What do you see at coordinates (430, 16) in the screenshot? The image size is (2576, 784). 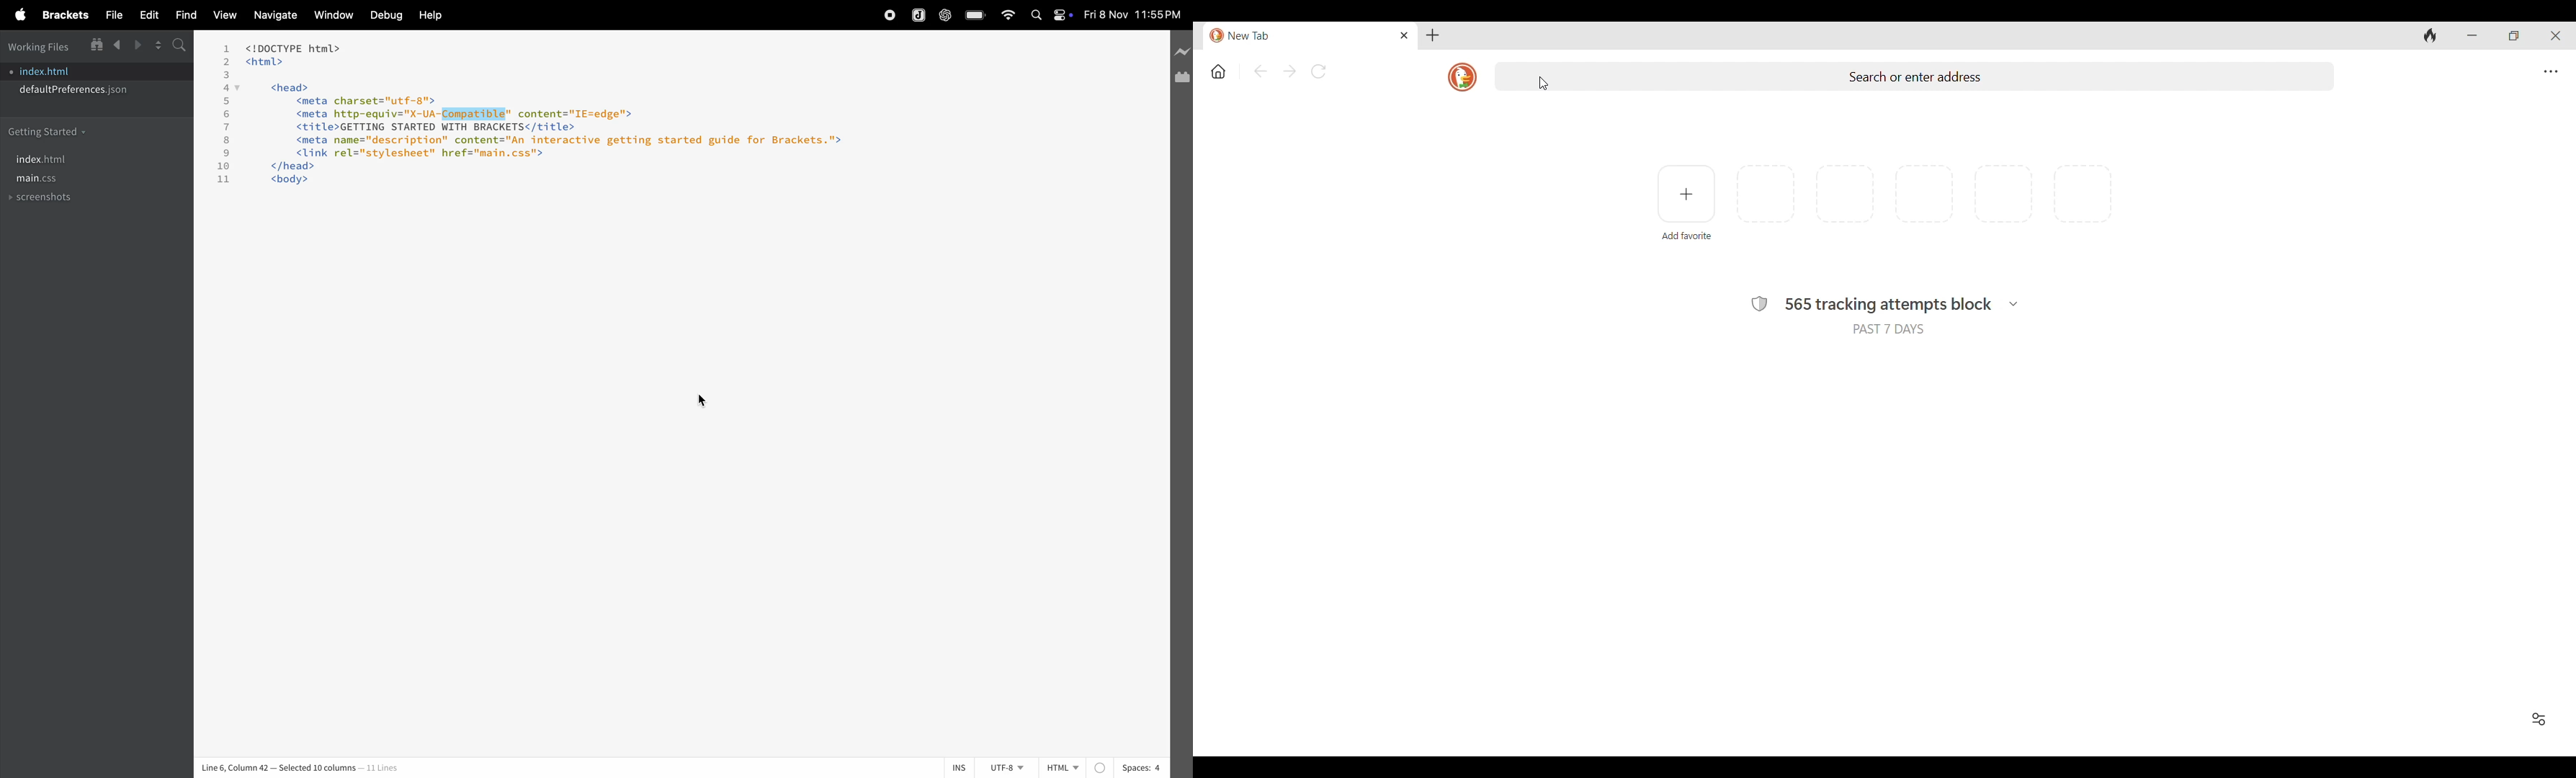 I see `help` at bounding box center [430, 16].